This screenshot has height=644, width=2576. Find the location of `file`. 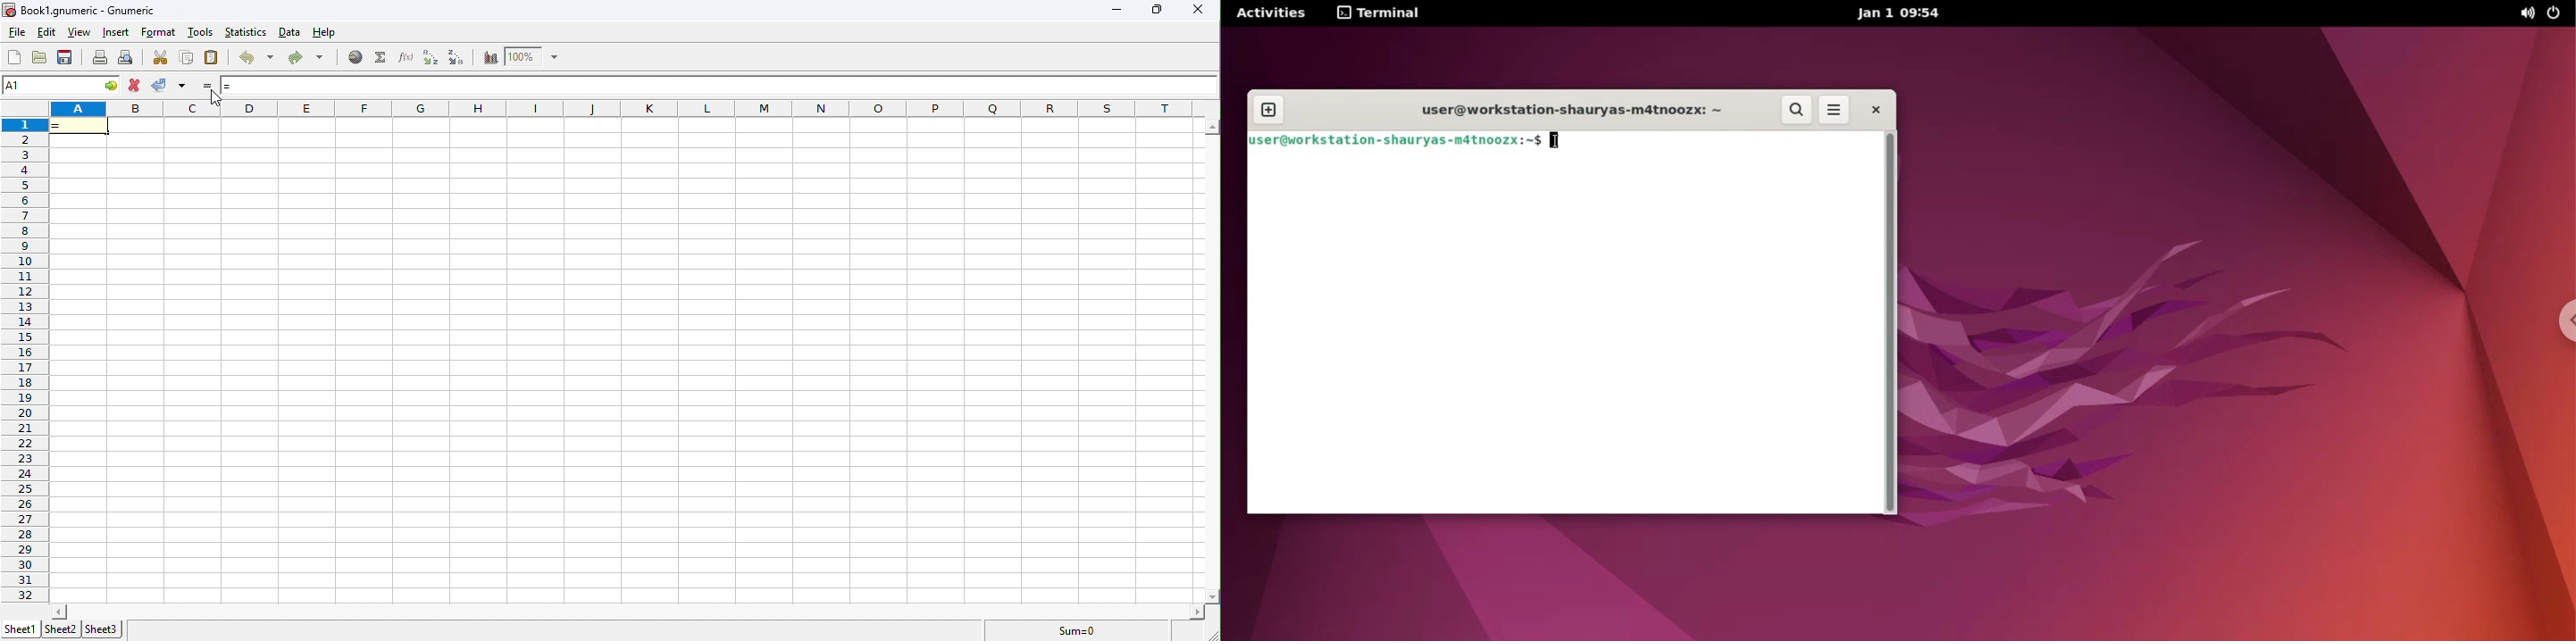

file is located at coordinates (19, 31).